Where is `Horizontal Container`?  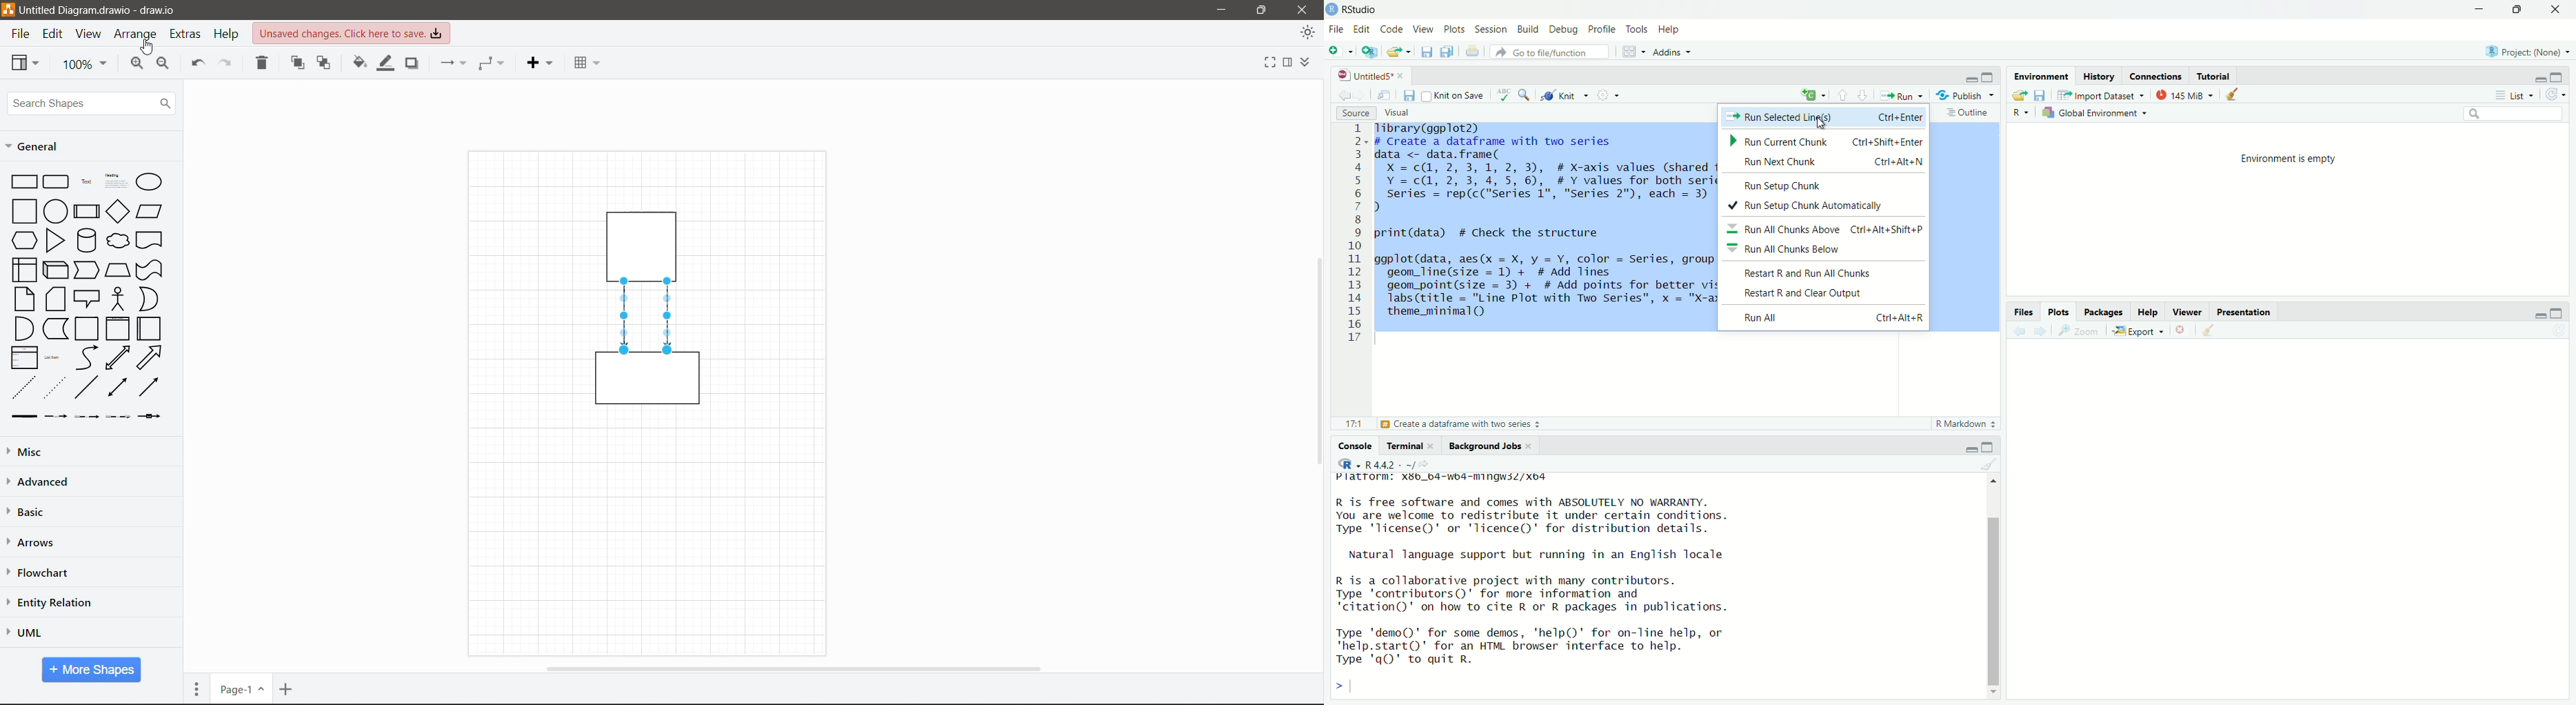 Horizontal Container is located at coordinates (150, 328).